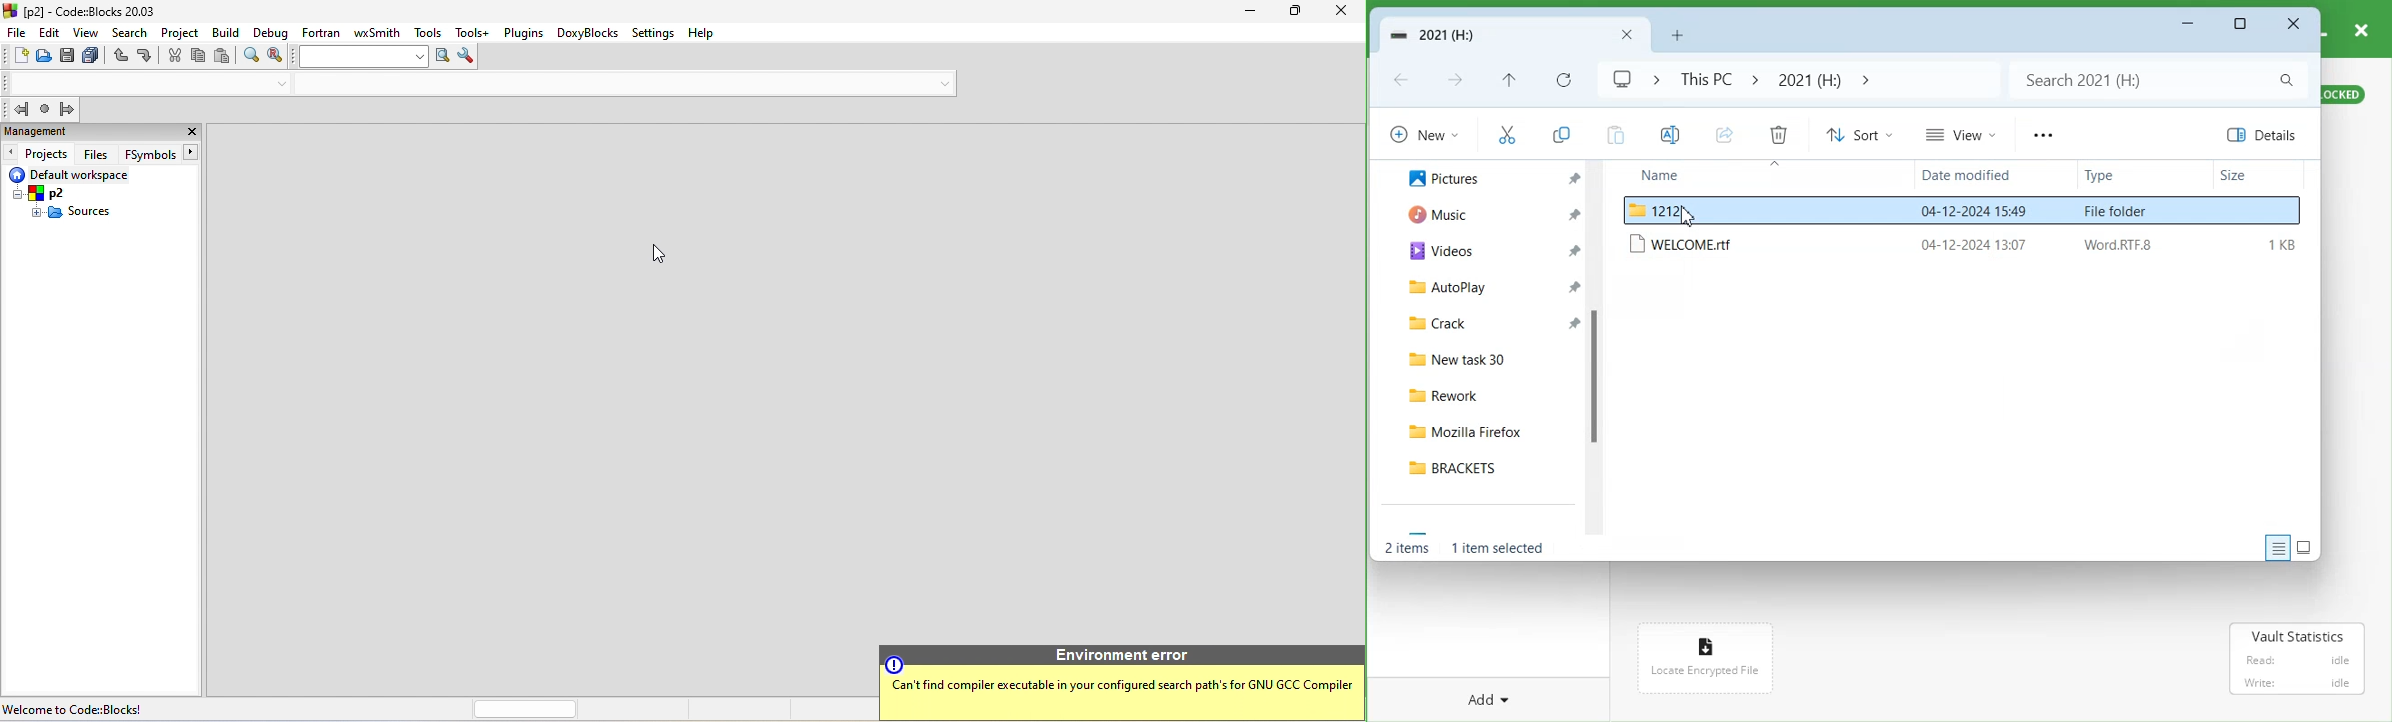 This screenshot has height=728, width=2408. What do you see at coordinates (100, 154) in the screenshot?
I see `files` at bounding box center [100, 154].